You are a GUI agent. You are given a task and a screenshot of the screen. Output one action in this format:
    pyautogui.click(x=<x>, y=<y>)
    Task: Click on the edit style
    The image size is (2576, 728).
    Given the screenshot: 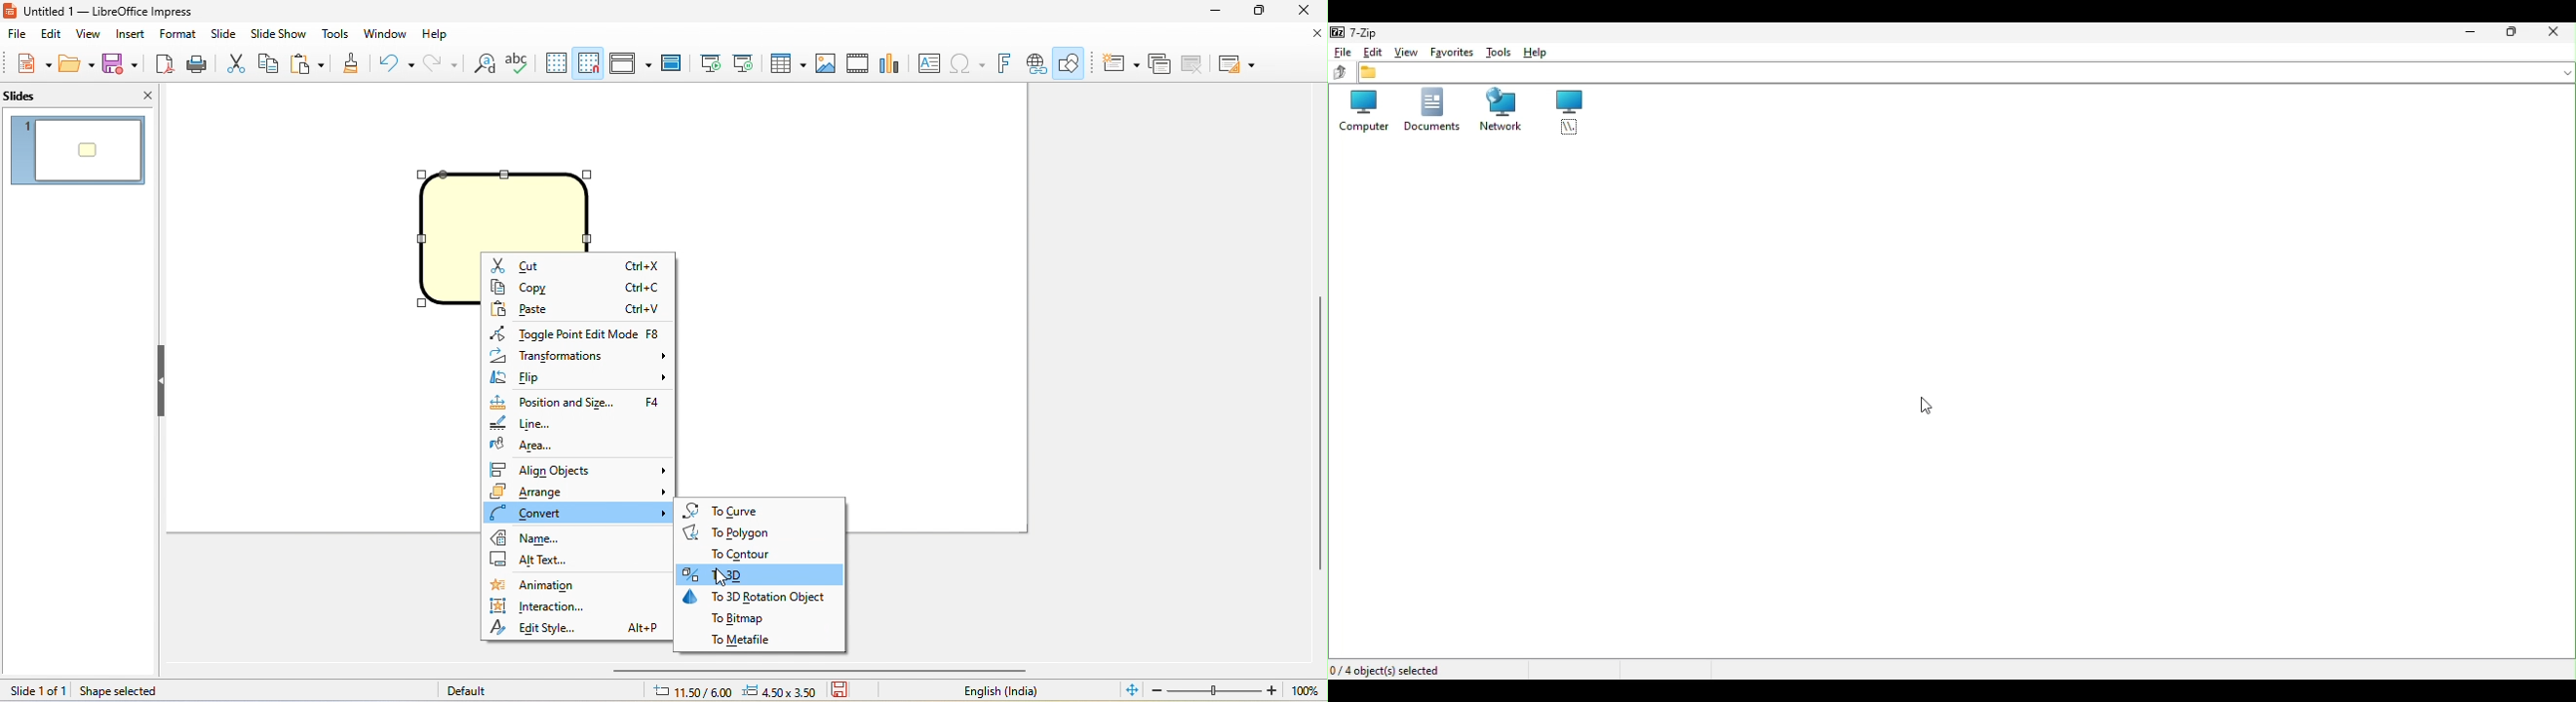 What is the action you would take?
    pyautogui.click(x=577, y=630)
    